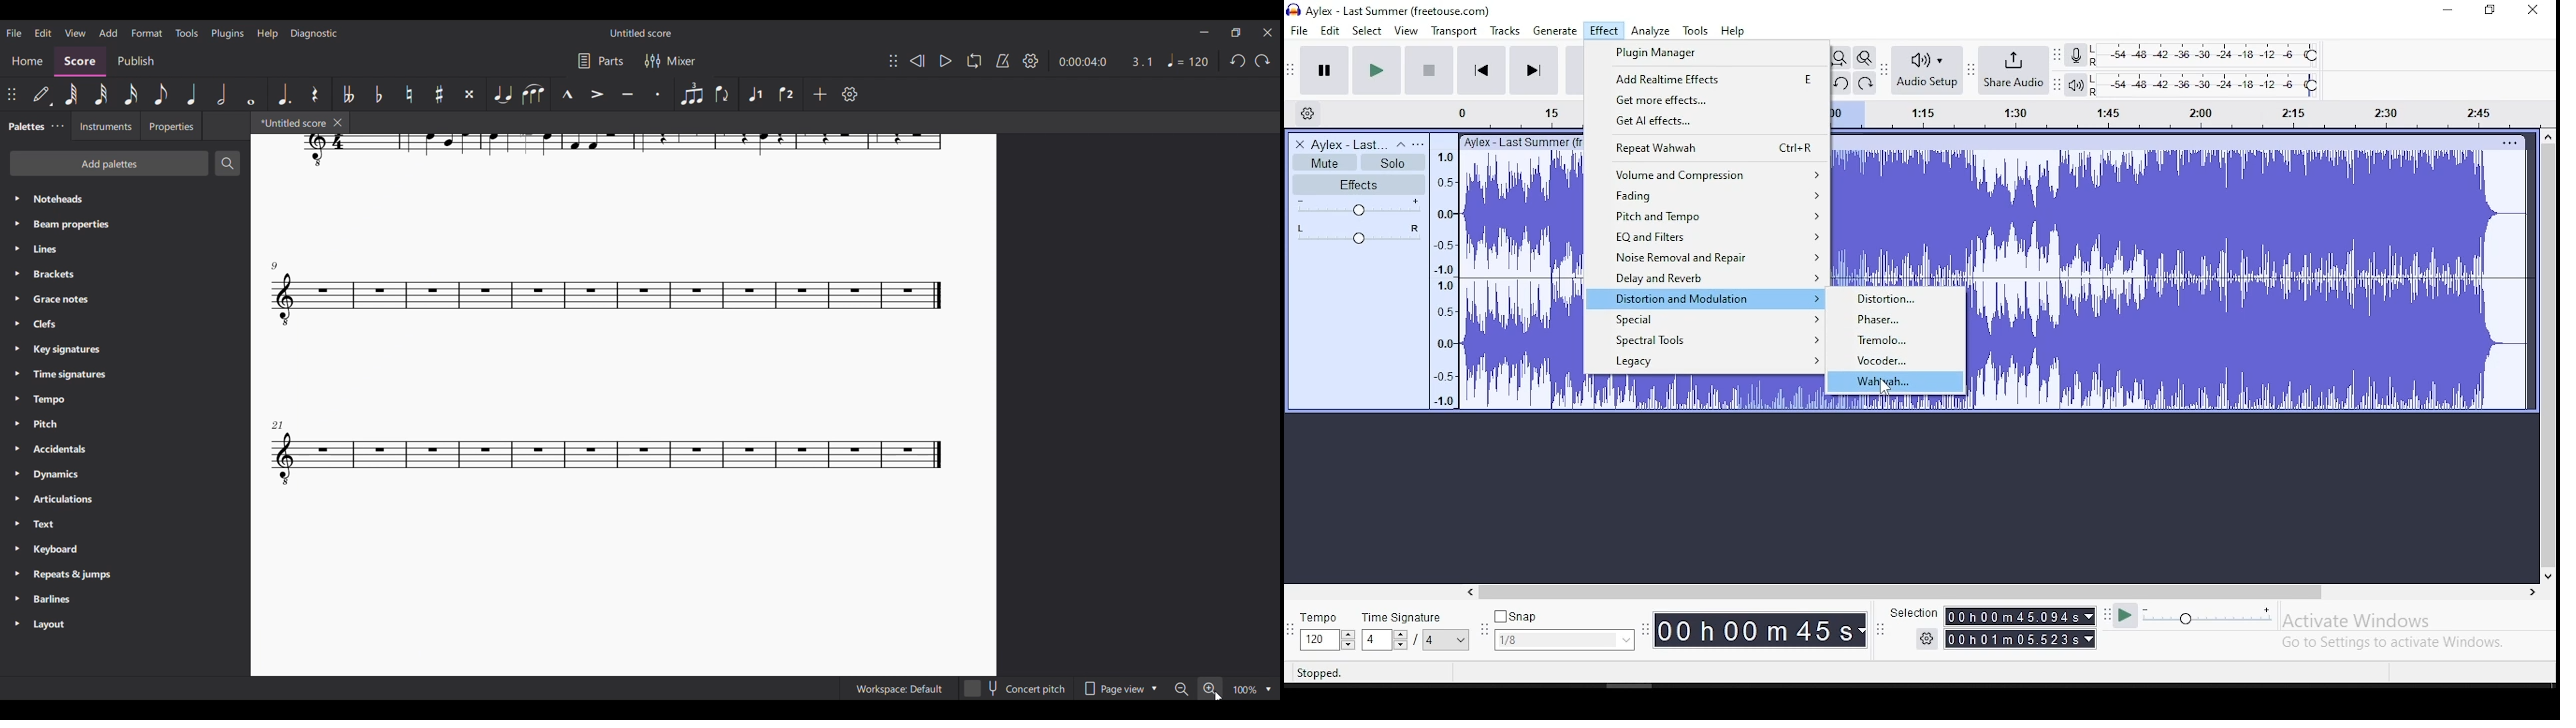 This screenshot has width=2576, height=728. Describe the element at coordinates (2016, 71) in the screenshot. I see `share audio` at that location.